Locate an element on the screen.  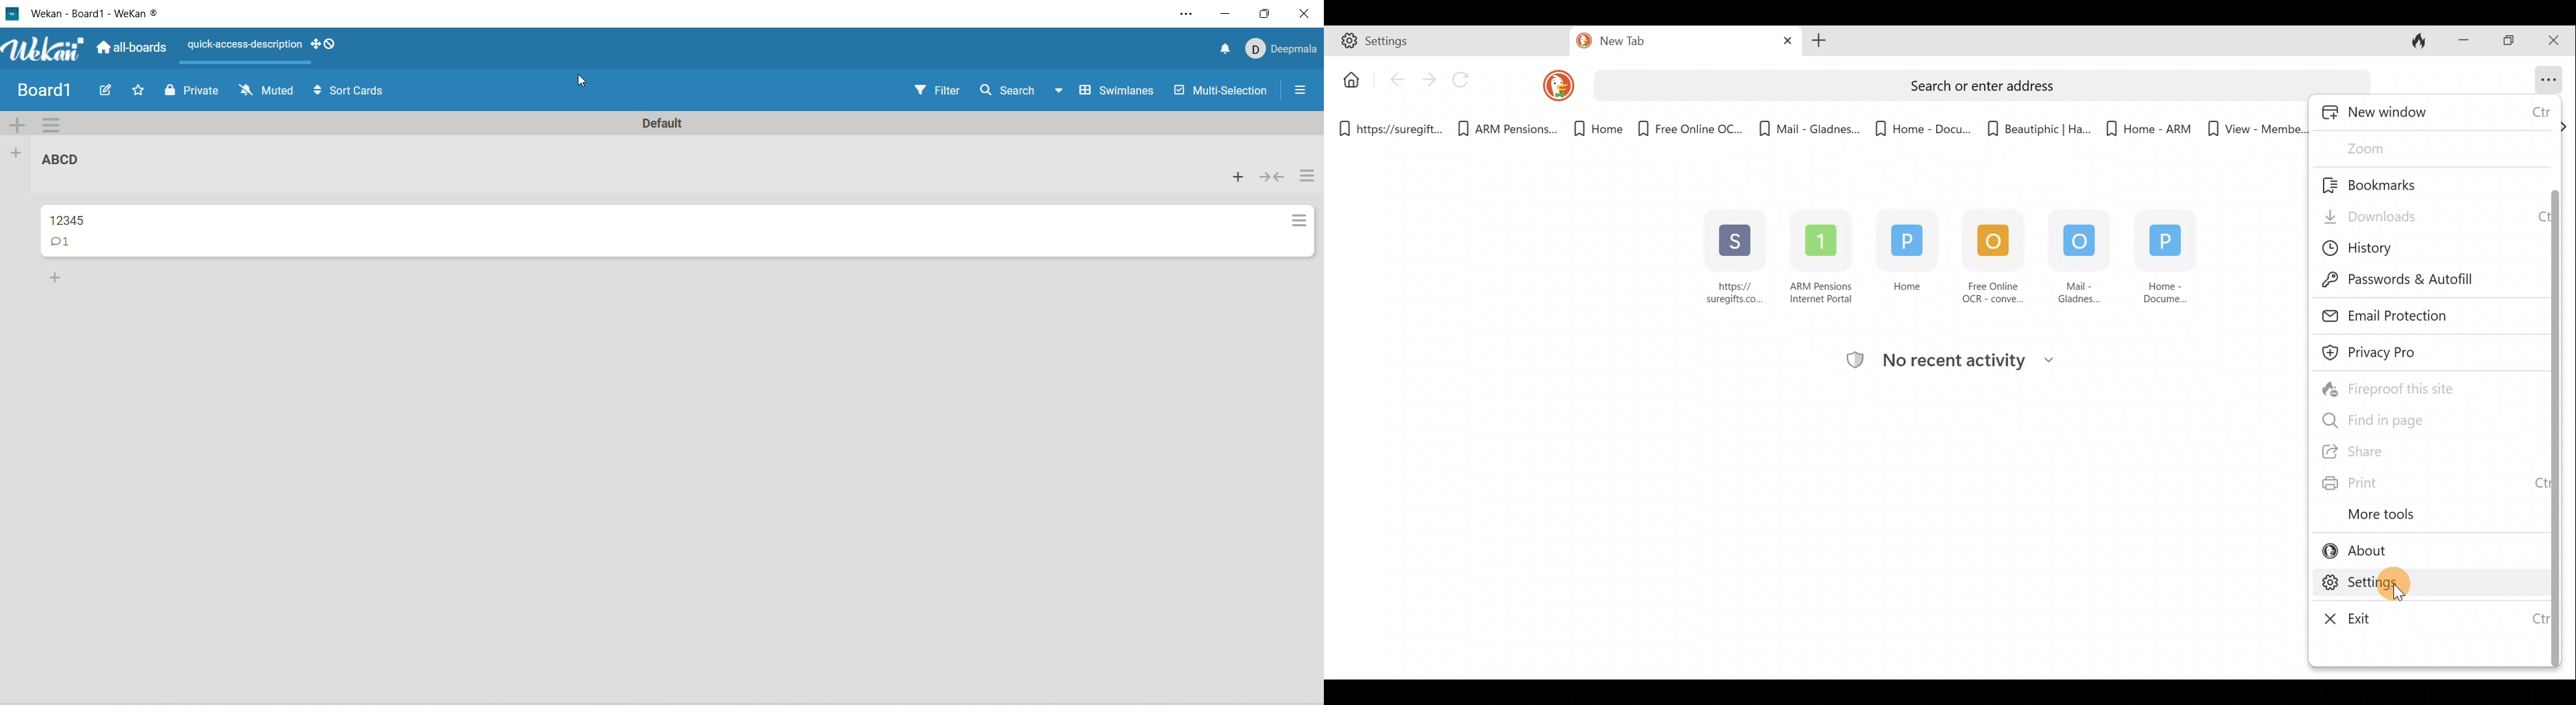
Print is located at coordinates (2374, 482).